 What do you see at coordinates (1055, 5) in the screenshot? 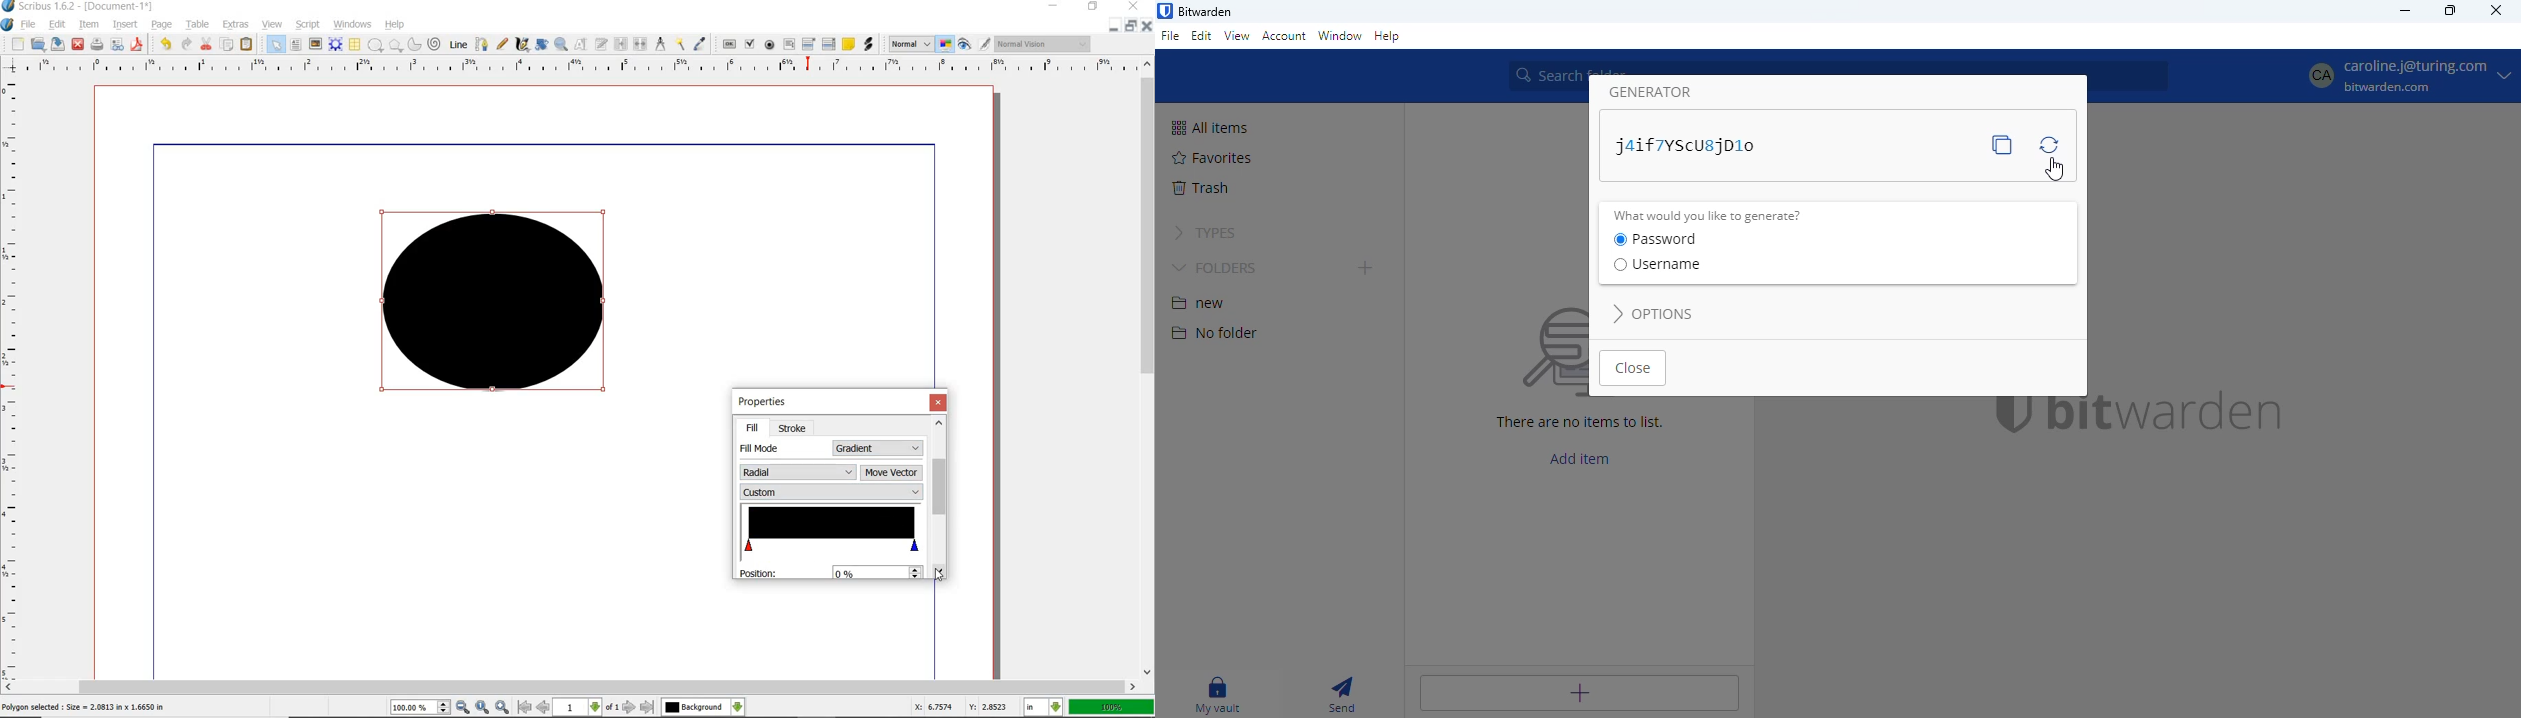
I see `MINIMIZE` at bounding box center [1055, 5].